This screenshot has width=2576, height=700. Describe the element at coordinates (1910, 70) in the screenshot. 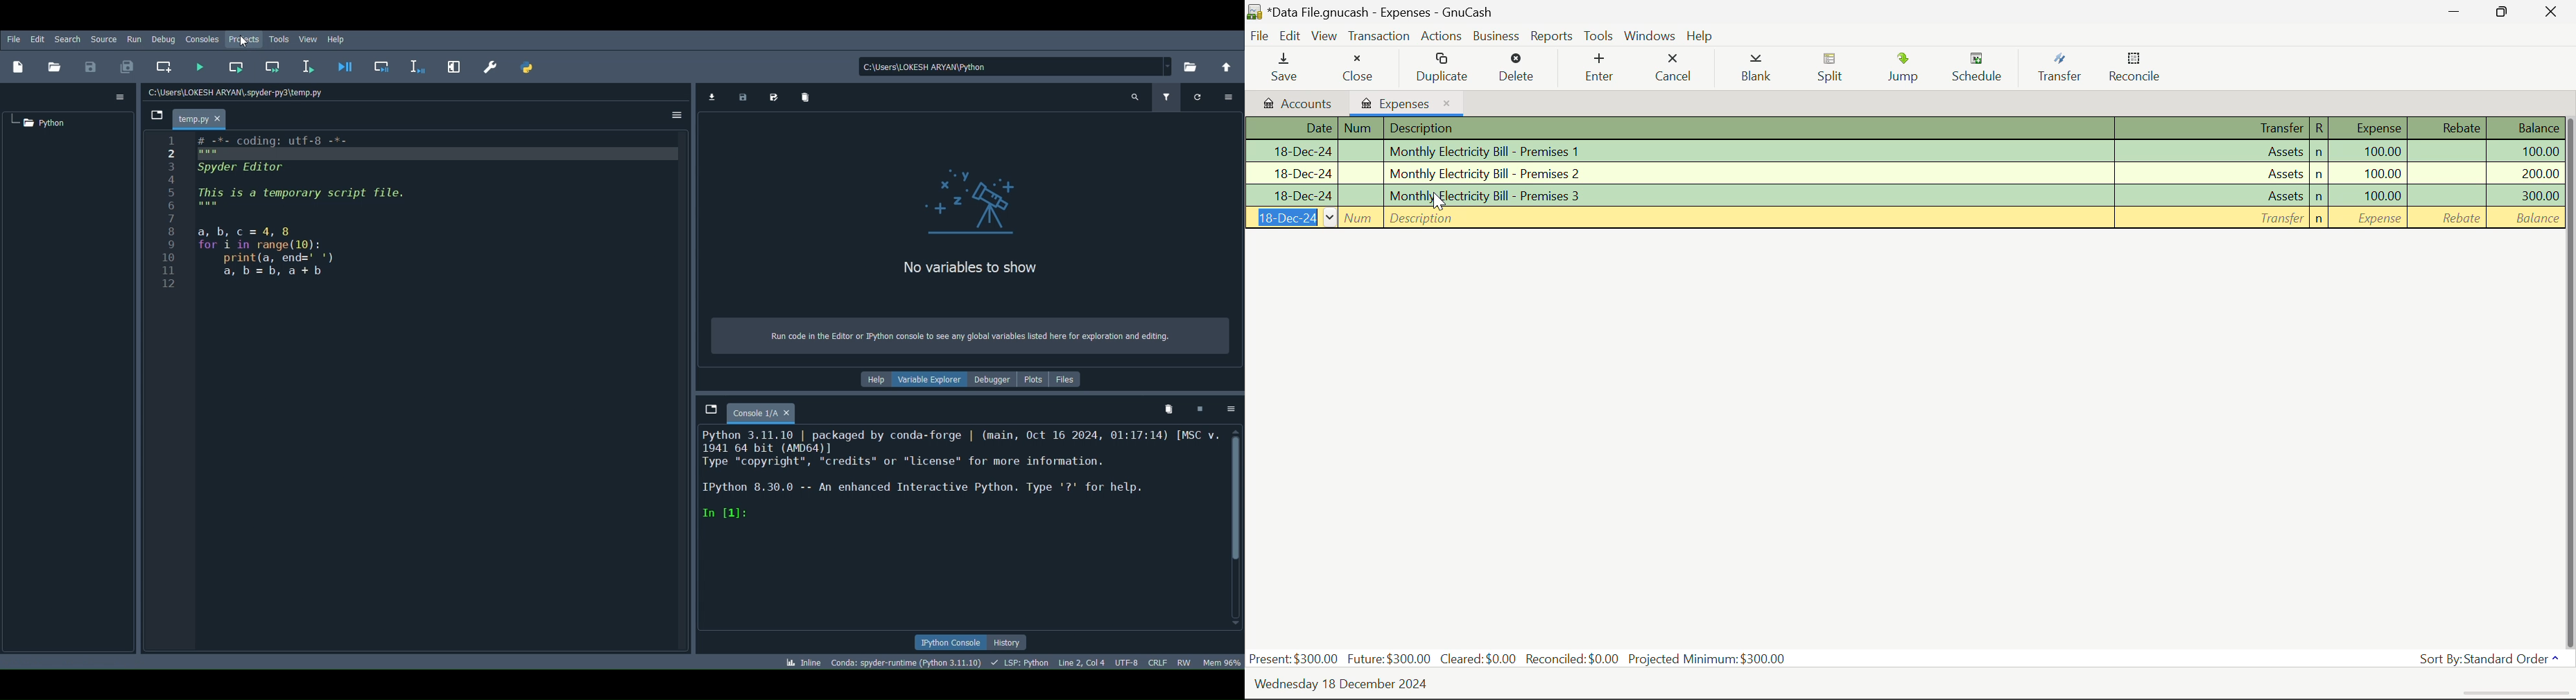

I see `Jump ` at that location.